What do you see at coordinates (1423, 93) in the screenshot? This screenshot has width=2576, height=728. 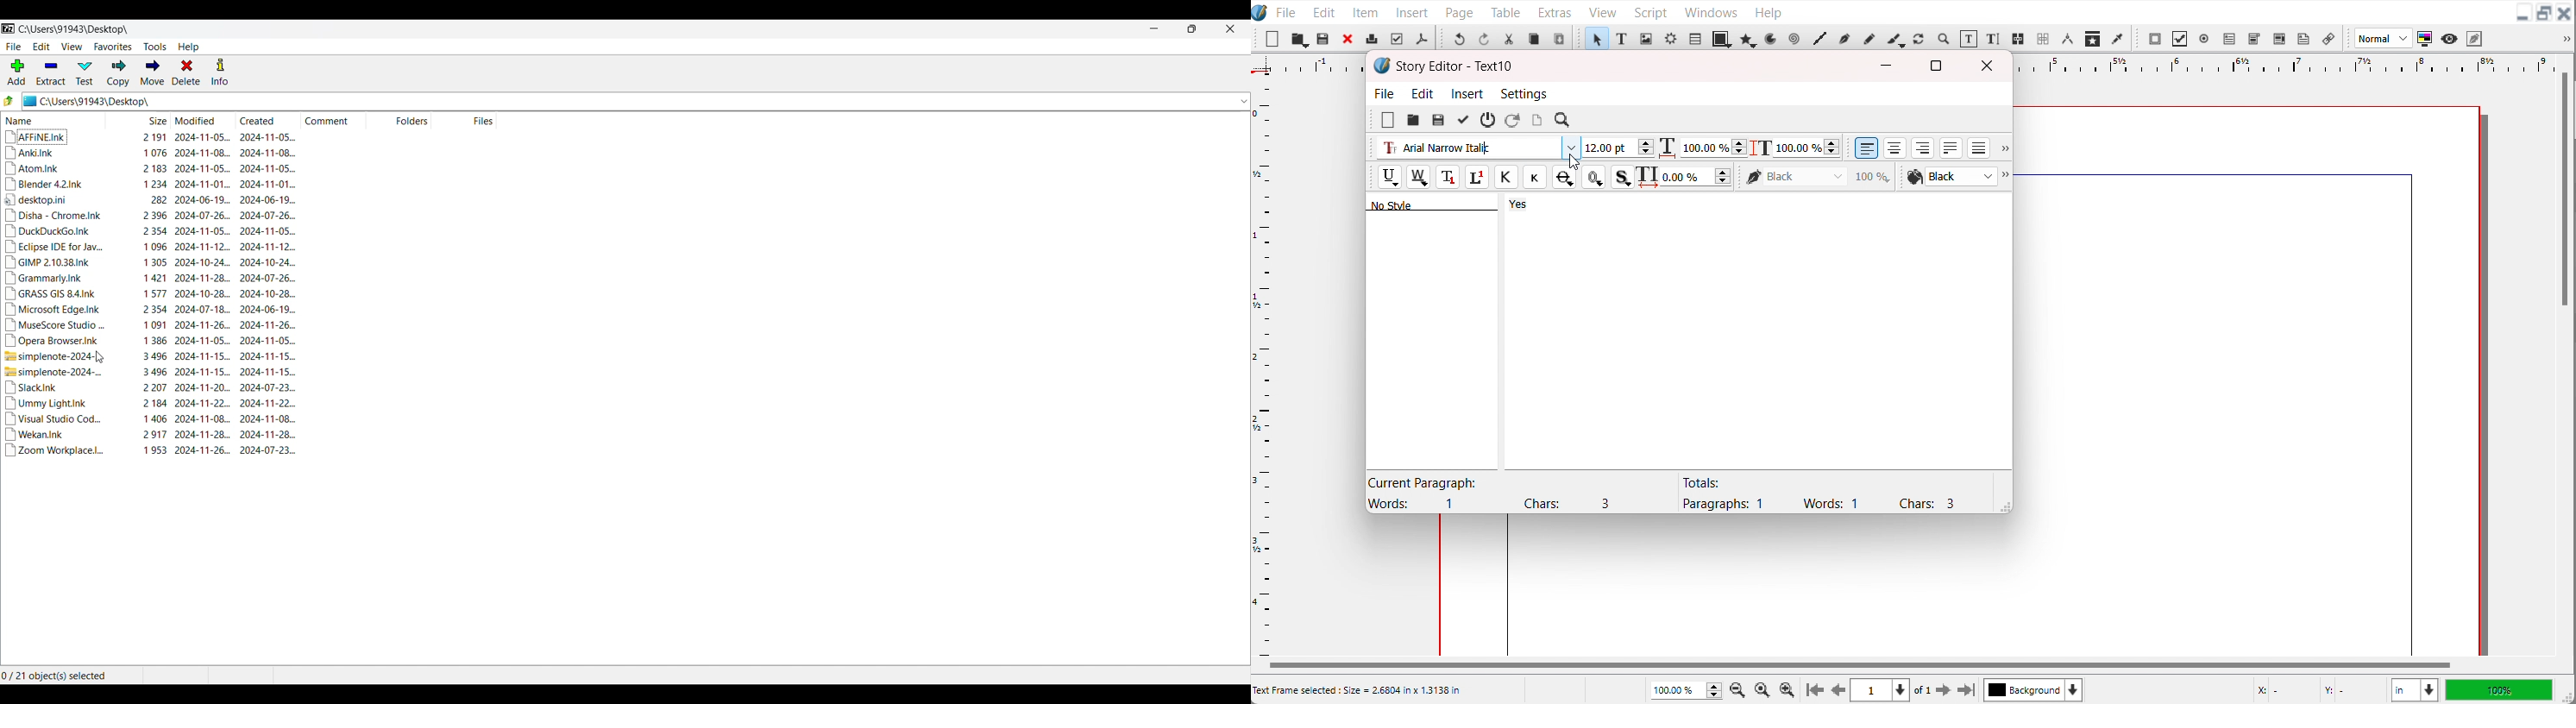 I see `Edit` at bounding box center [1423, 93].